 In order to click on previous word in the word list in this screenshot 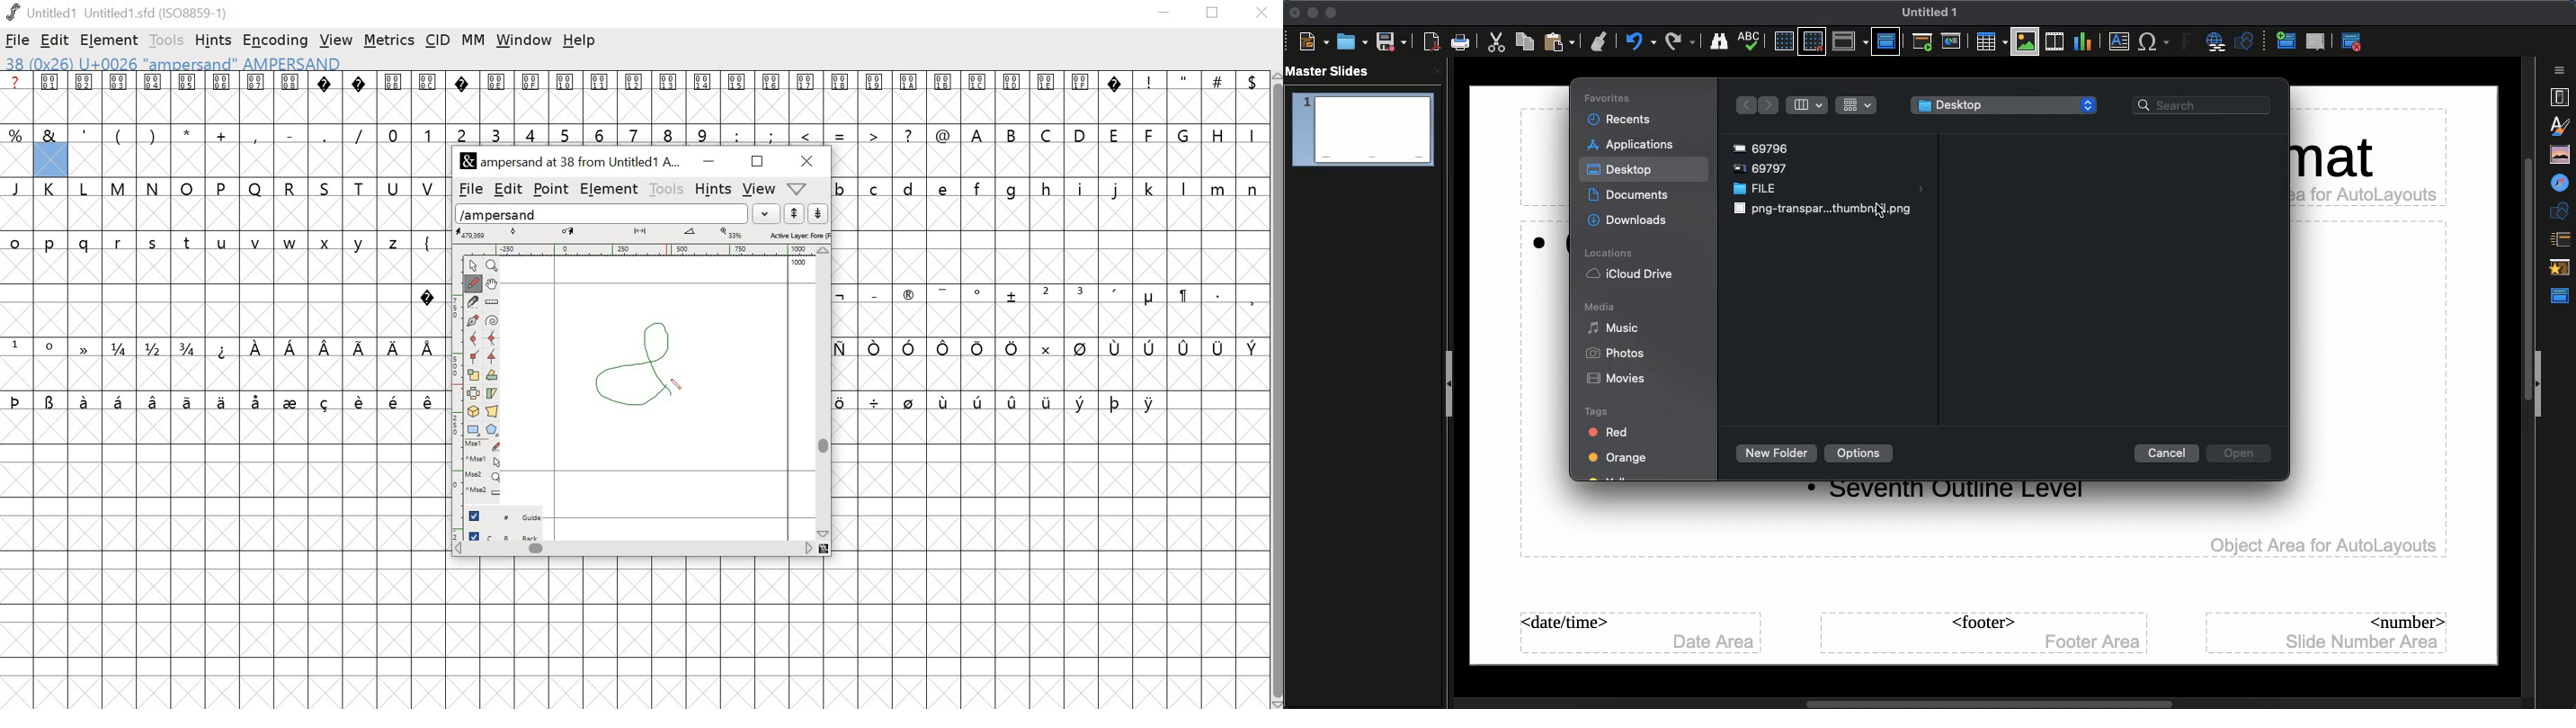, I will do `click(795, 214)`.